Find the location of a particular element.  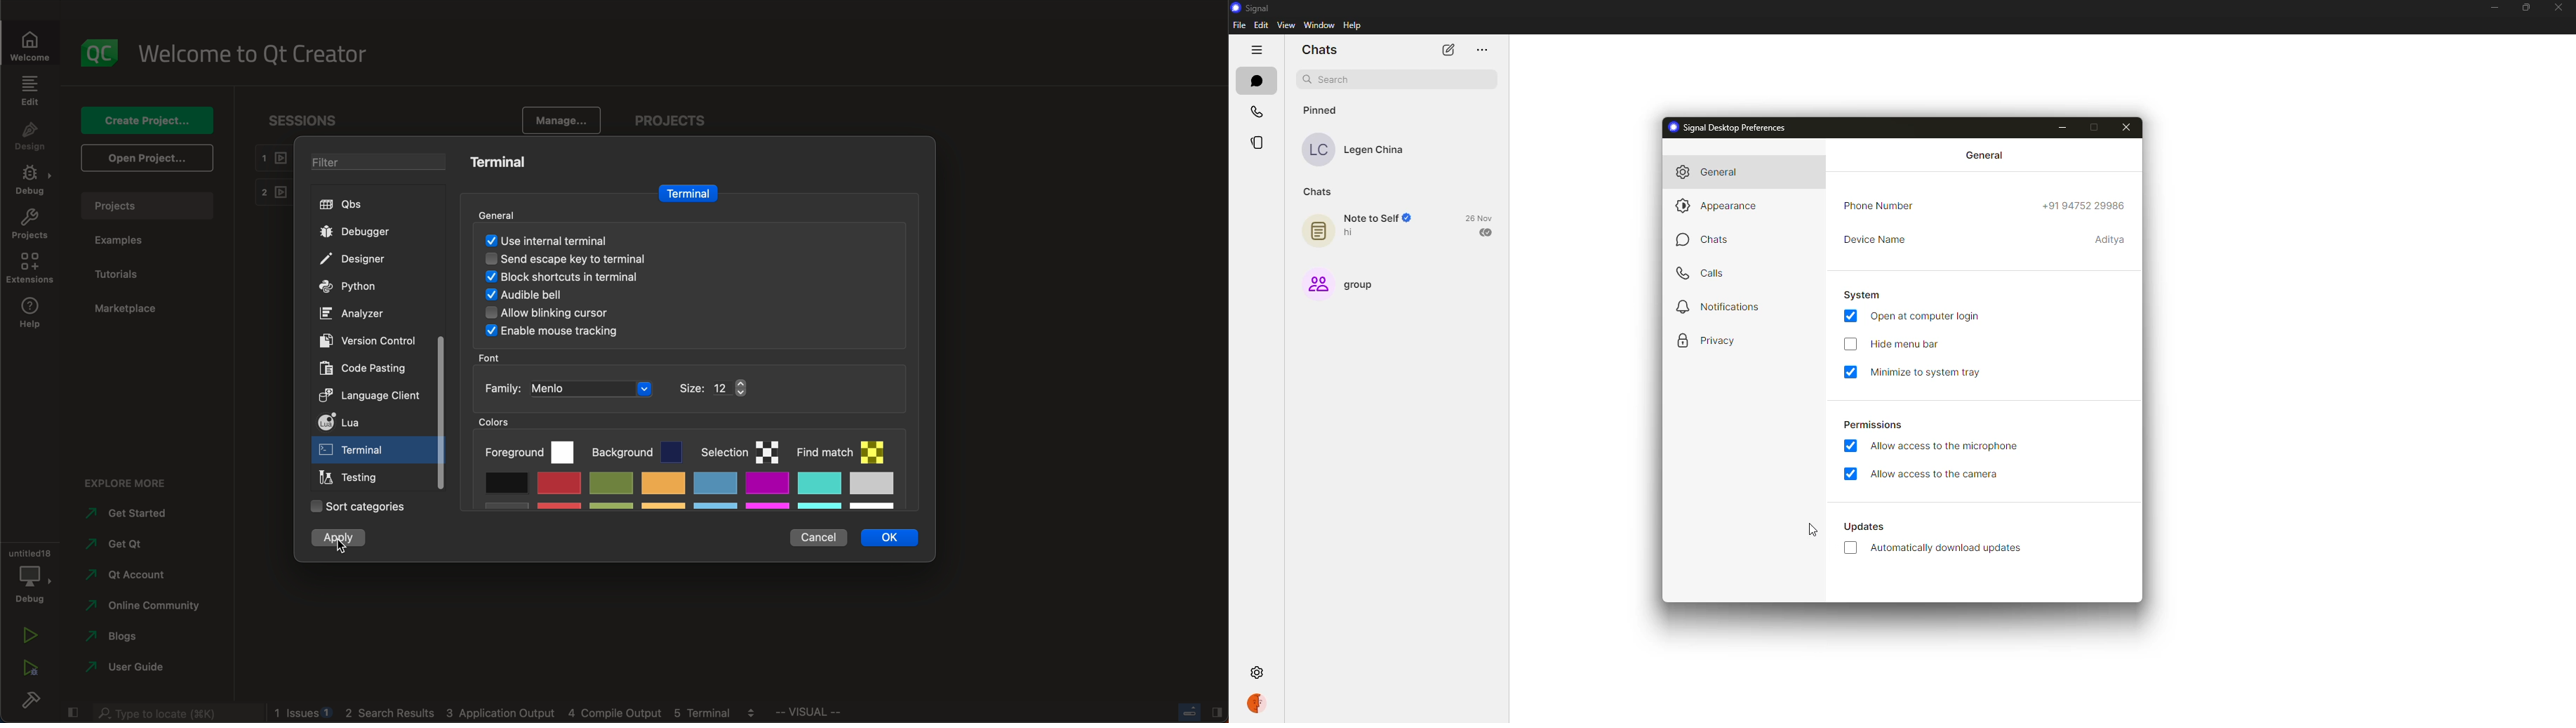

profile is located at coordinates (1256, 705).